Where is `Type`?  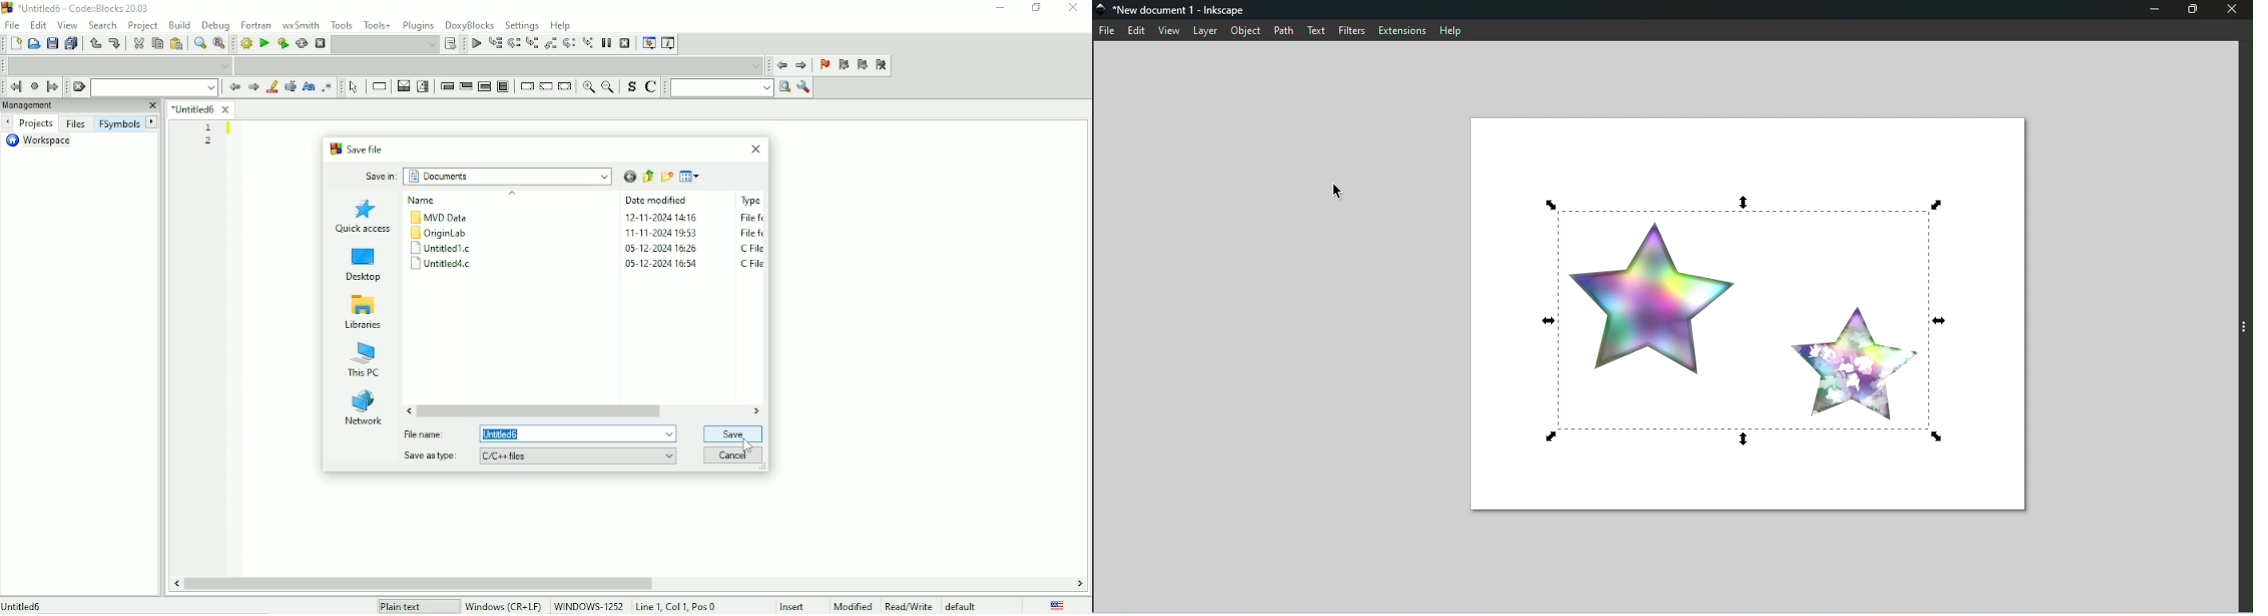 Type is located at coordinates (751, 230).